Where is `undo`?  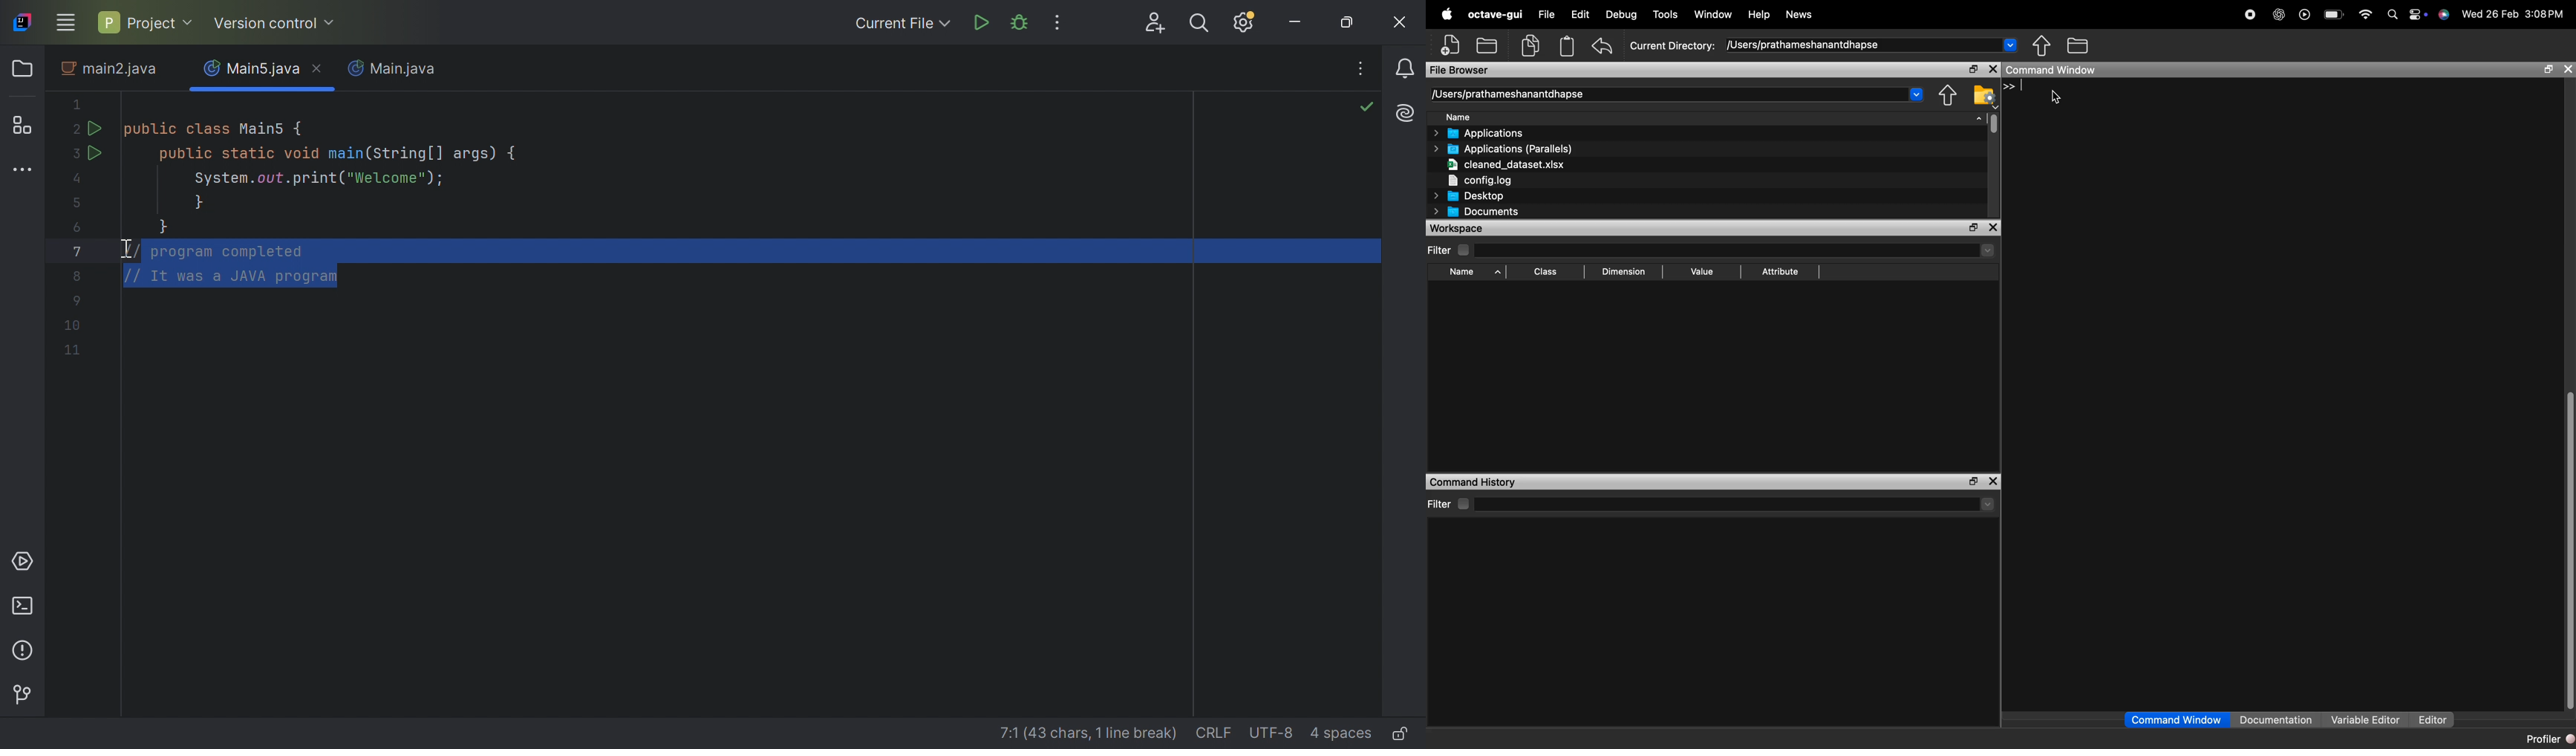
undo is located at coordinates (1603, 47).